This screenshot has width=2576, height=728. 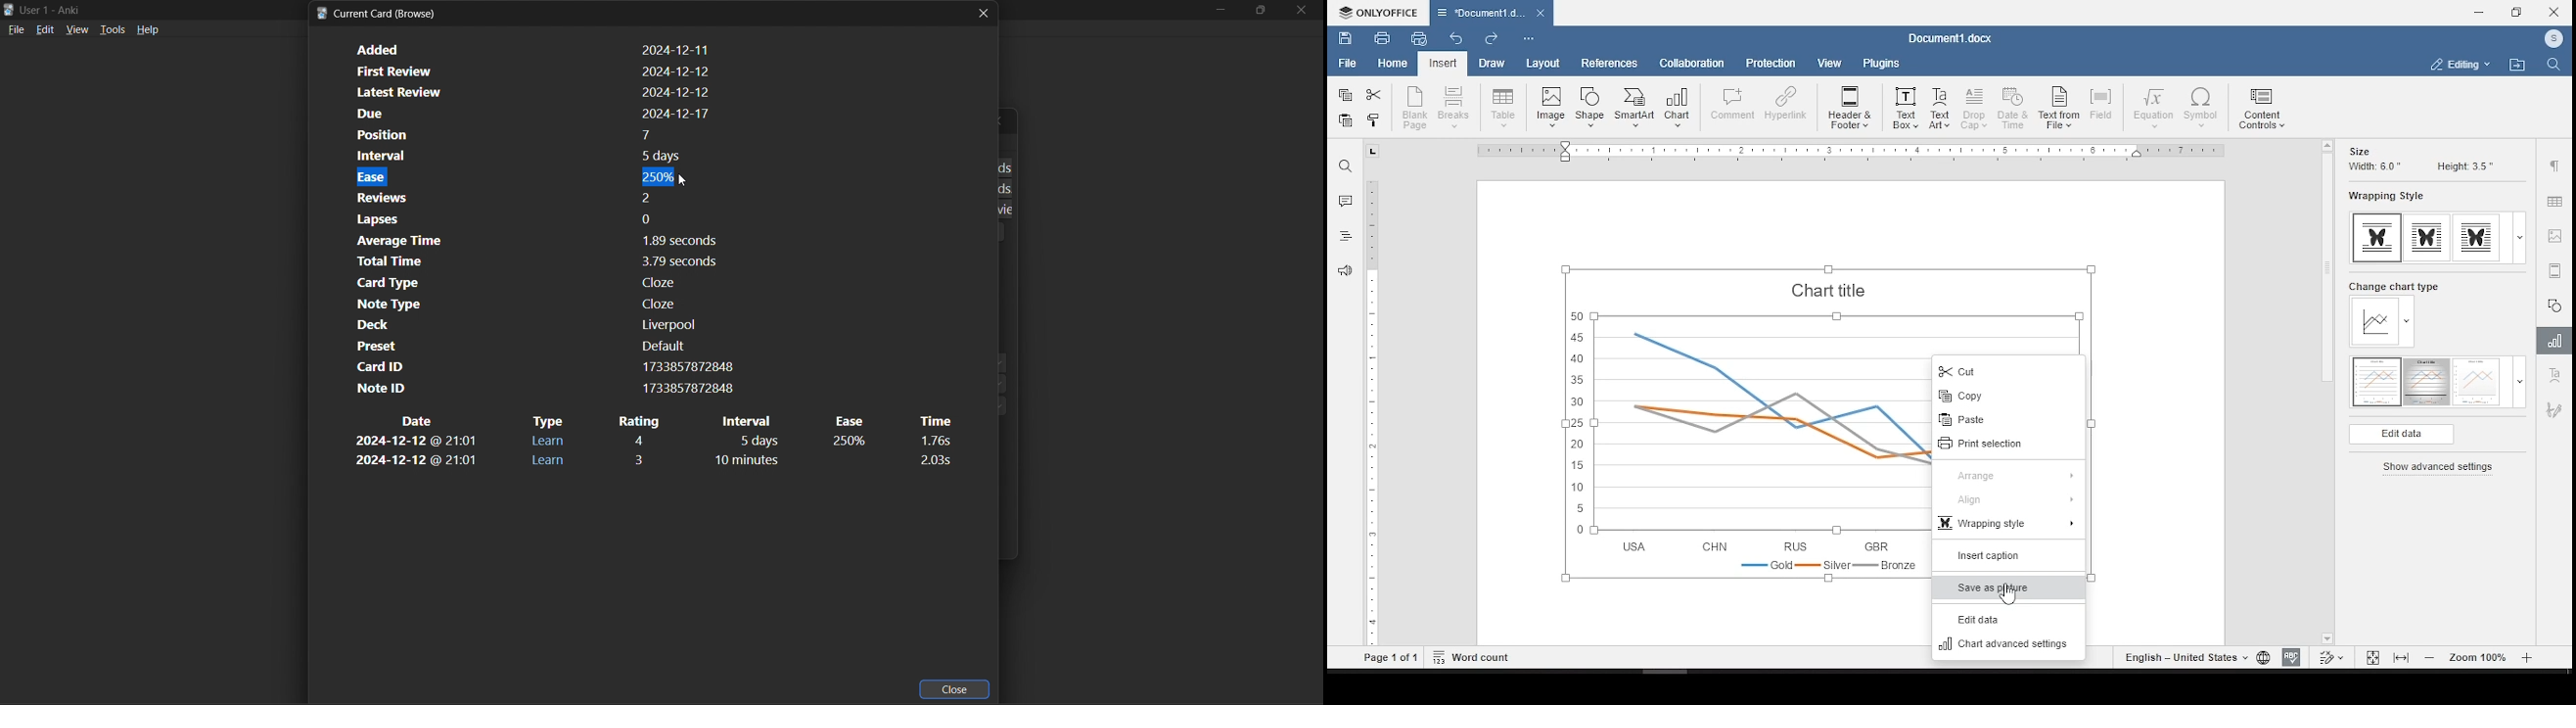 What do you see at coordinates (2007, 588) in the screenshot?
I see `save as picture` at bounding box center [2007, 588].